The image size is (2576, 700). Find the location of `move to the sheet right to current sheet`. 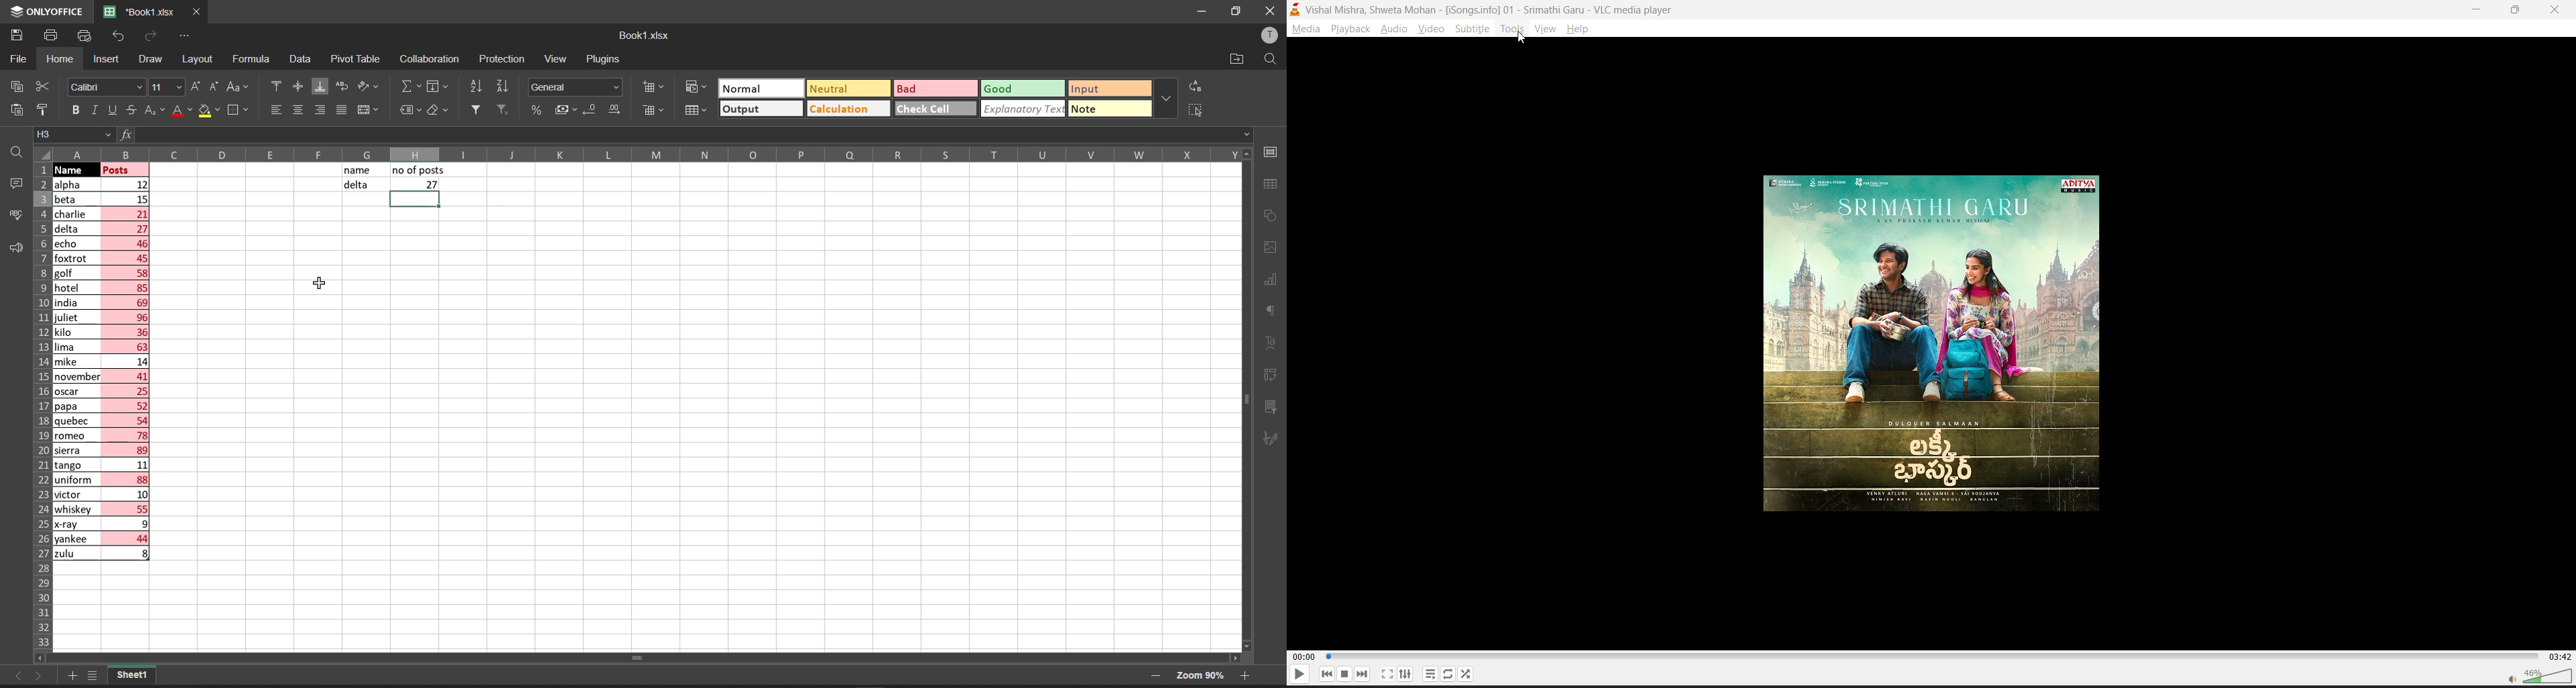

move to the sheet right to current sheet is located at coordinates (41, 679).